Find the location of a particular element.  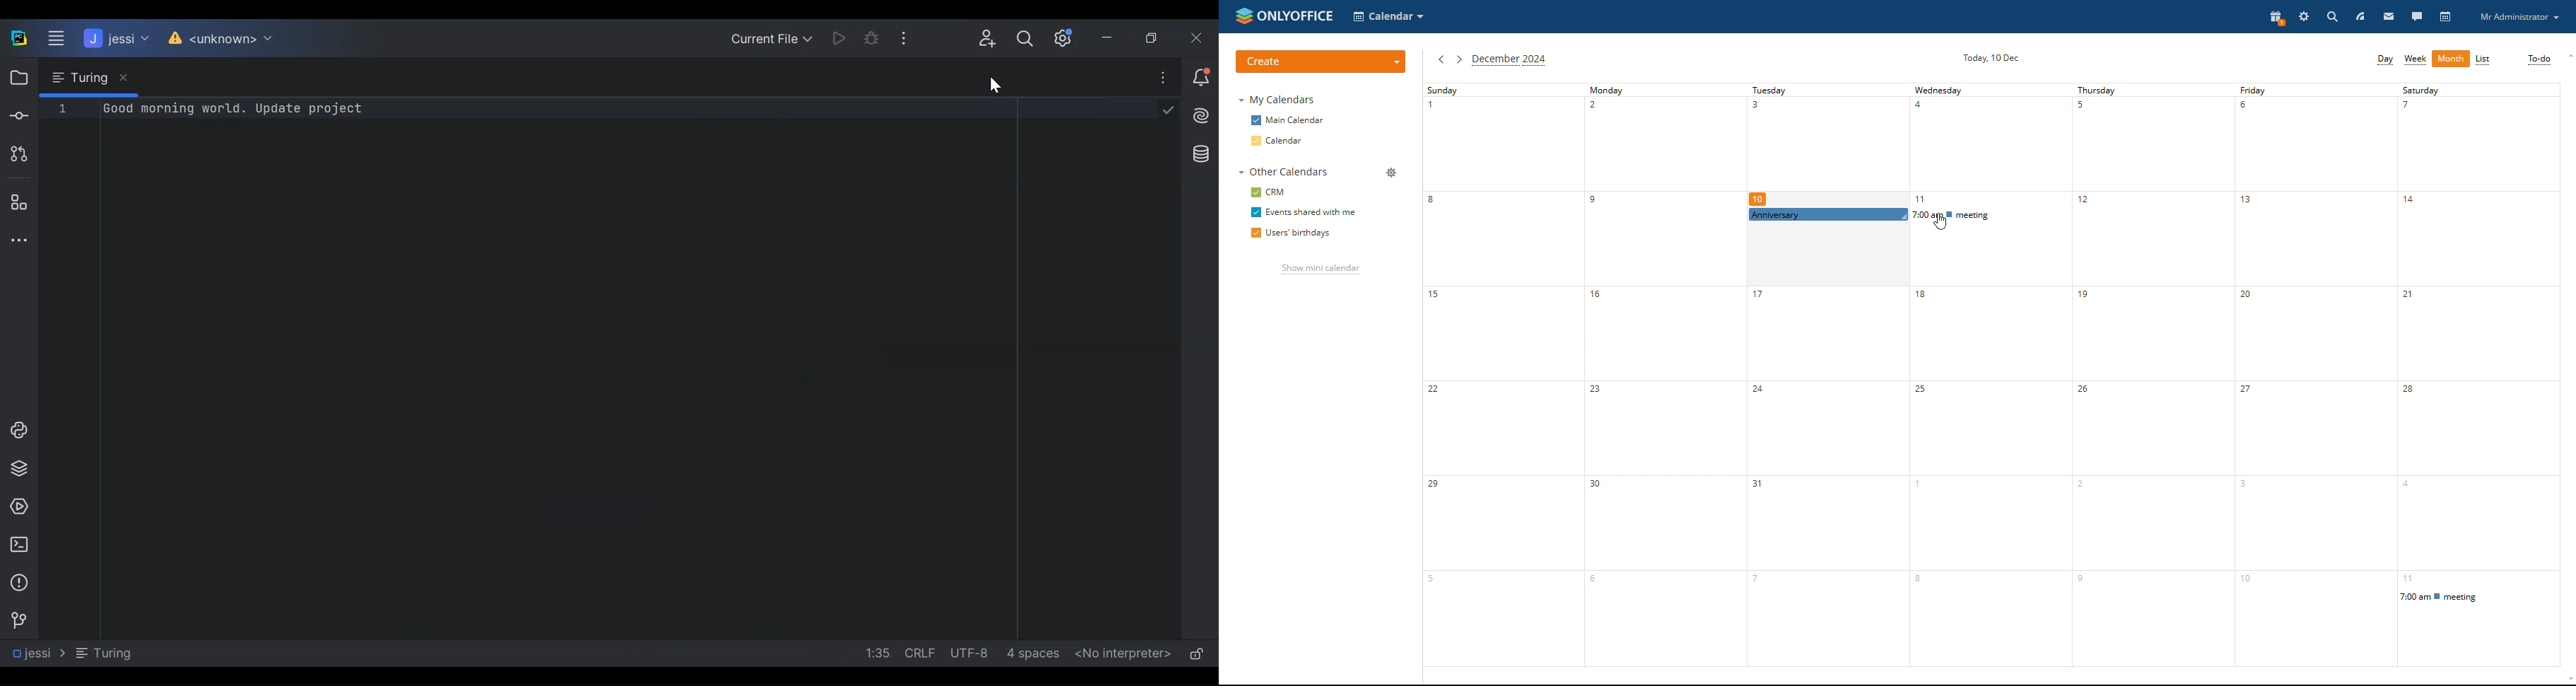

Problem is located at coordinates (18, 583).